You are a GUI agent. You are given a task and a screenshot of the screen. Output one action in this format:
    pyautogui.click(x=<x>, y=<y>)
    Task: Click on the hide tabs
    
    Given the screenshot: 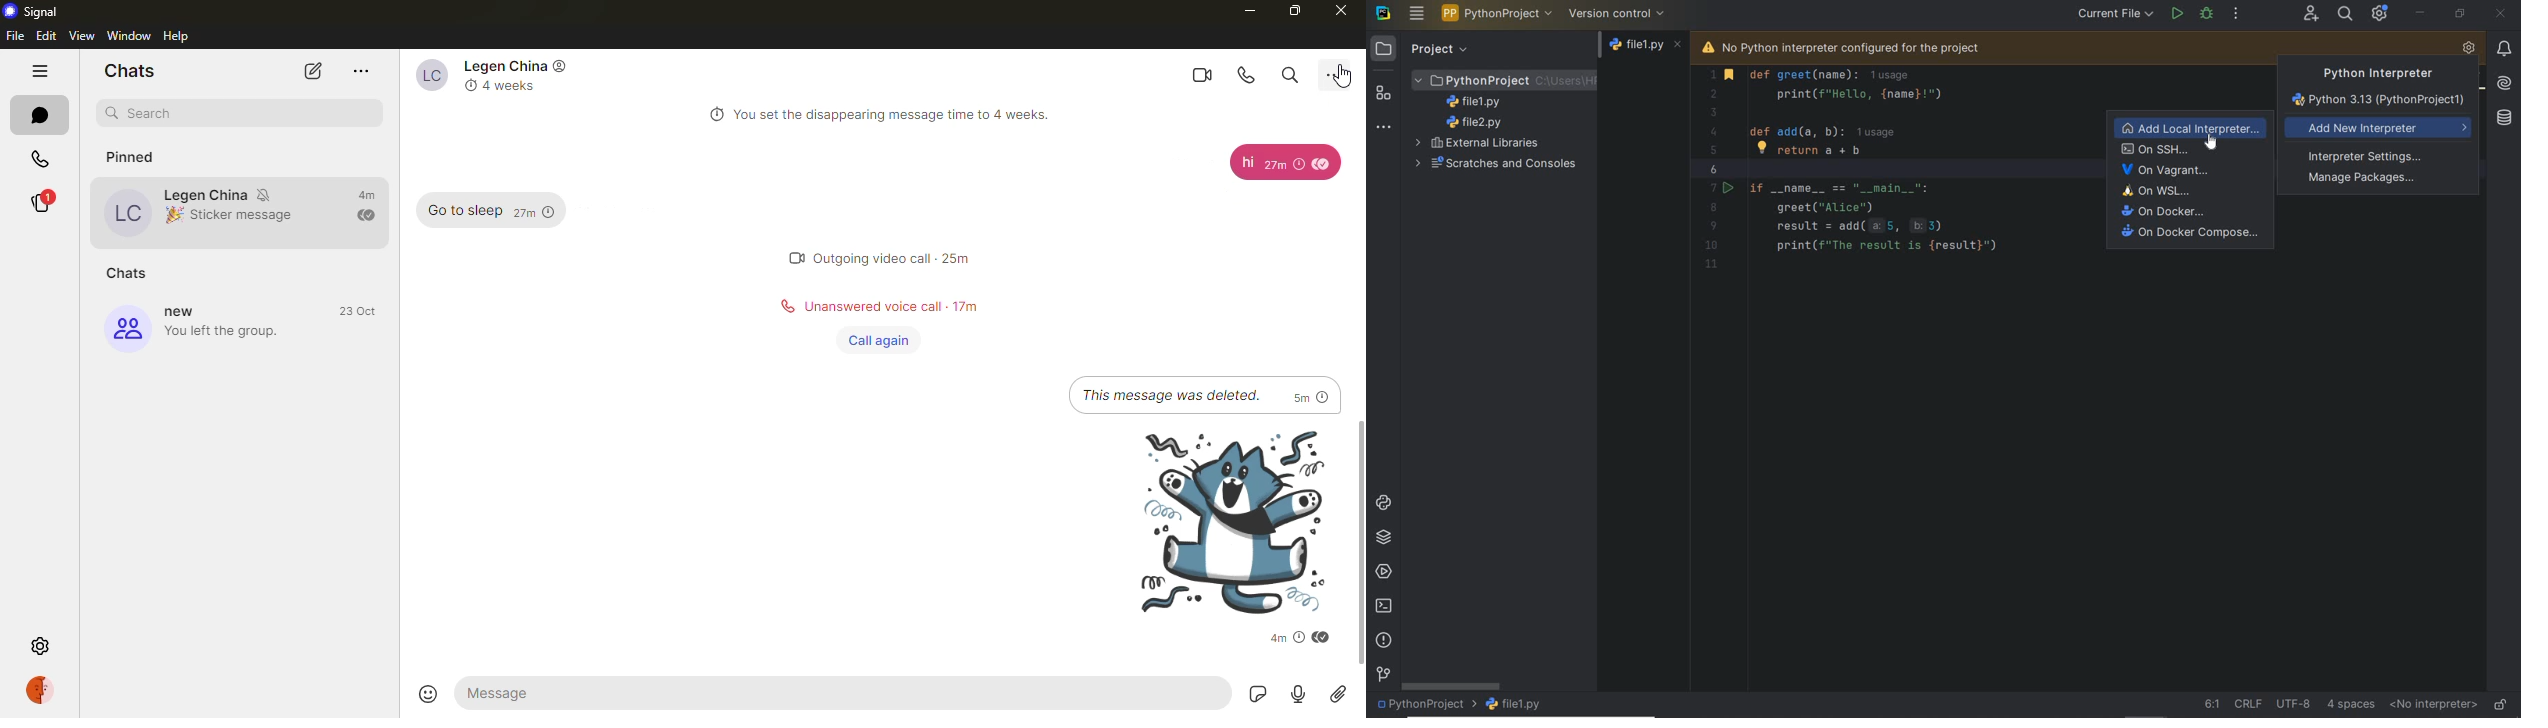 What is the action you would take?
    pyautogui.click(x=39, y=71)
    